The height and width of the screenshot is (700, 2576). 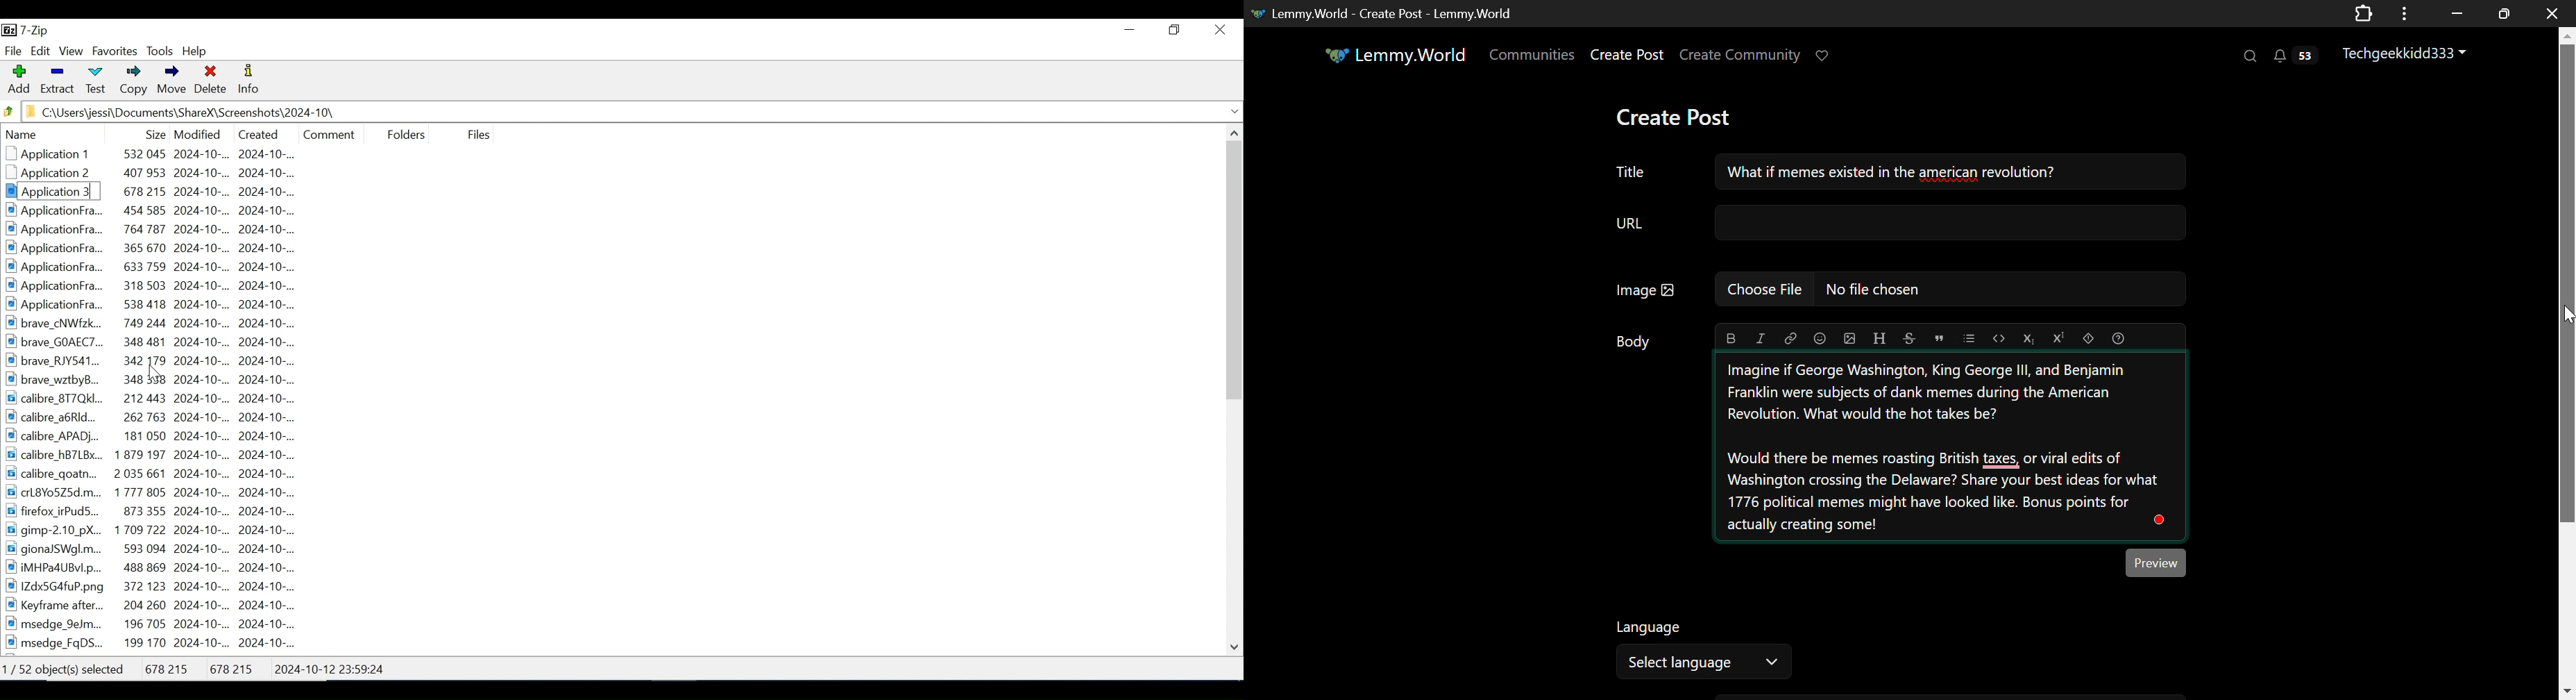 I want to click on Comment, so click(x=329, y=133).